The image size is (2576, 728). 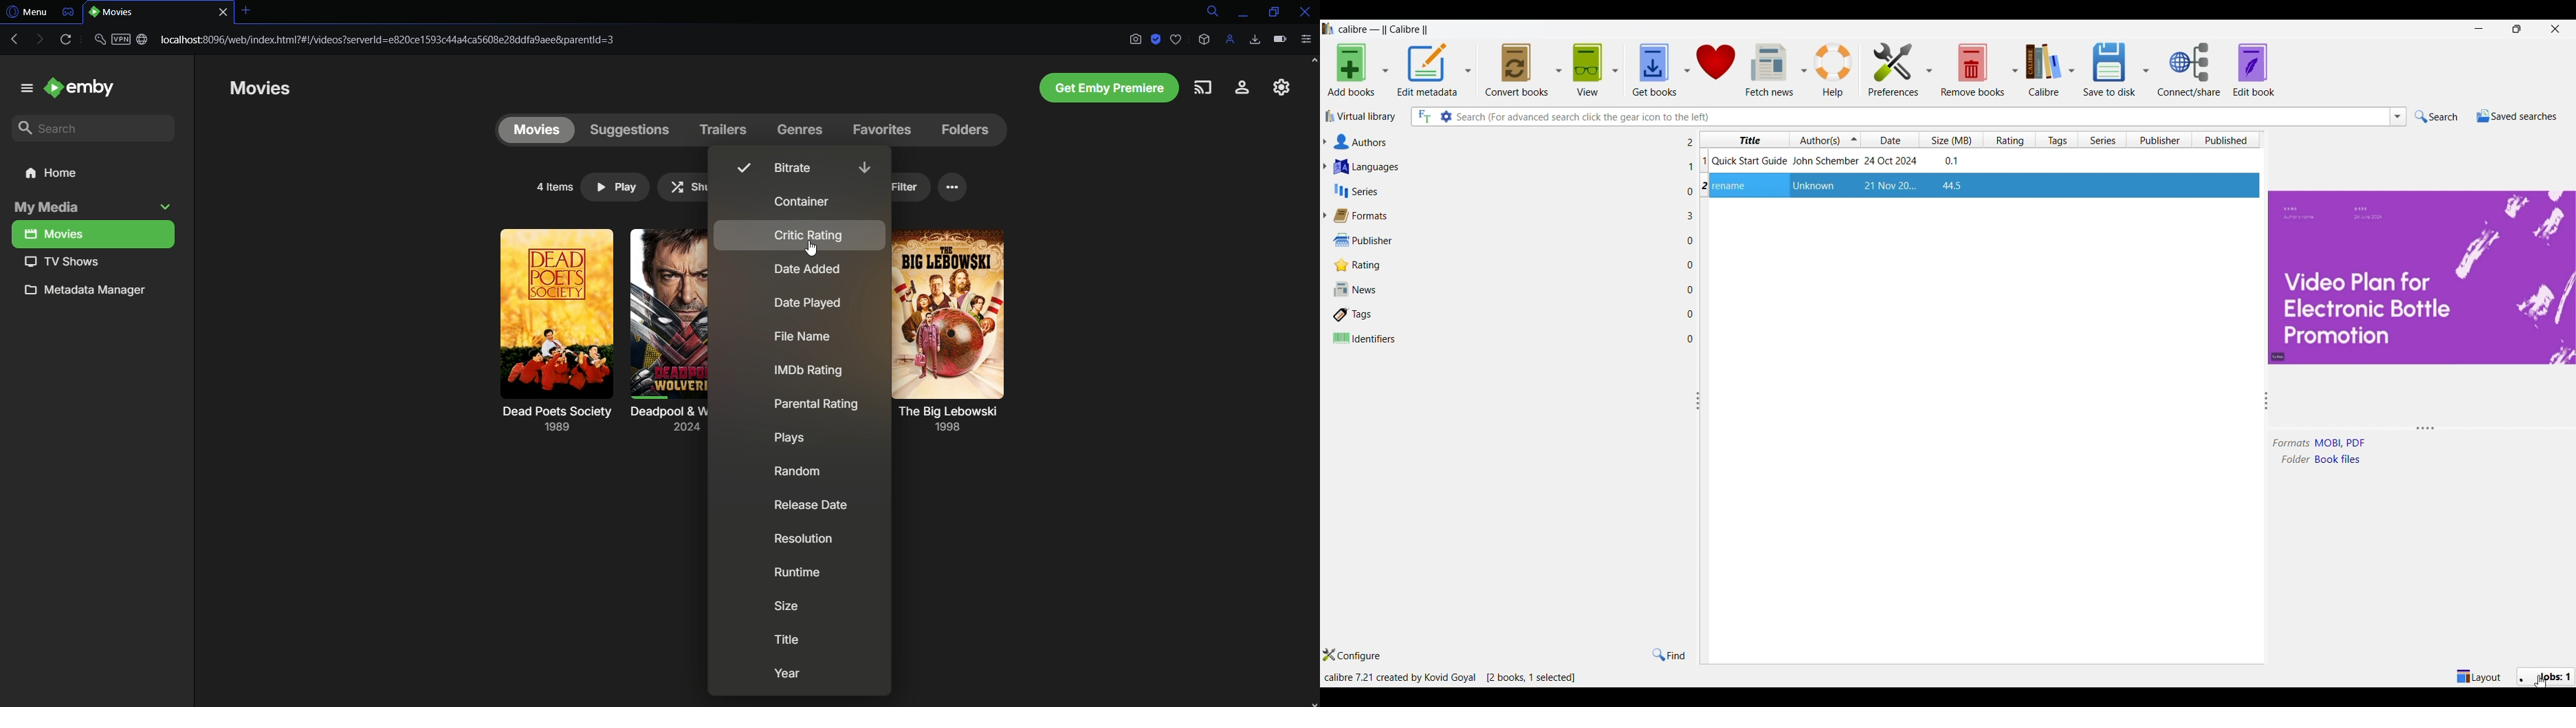 I want to click on formats, so click(x=2292, y=444).